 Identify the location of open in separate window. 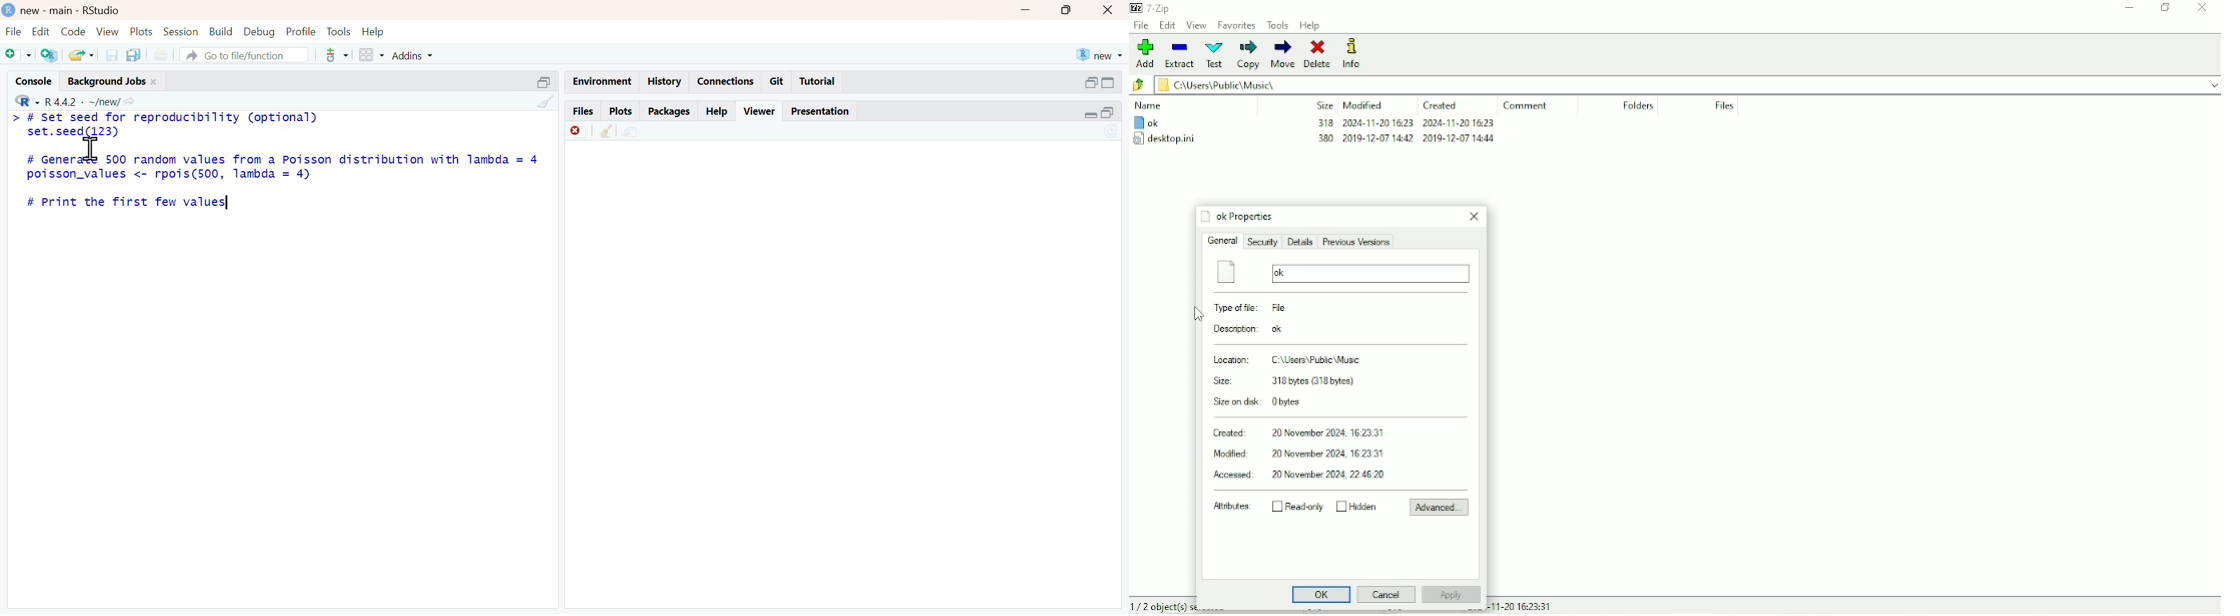
(1092, 83).